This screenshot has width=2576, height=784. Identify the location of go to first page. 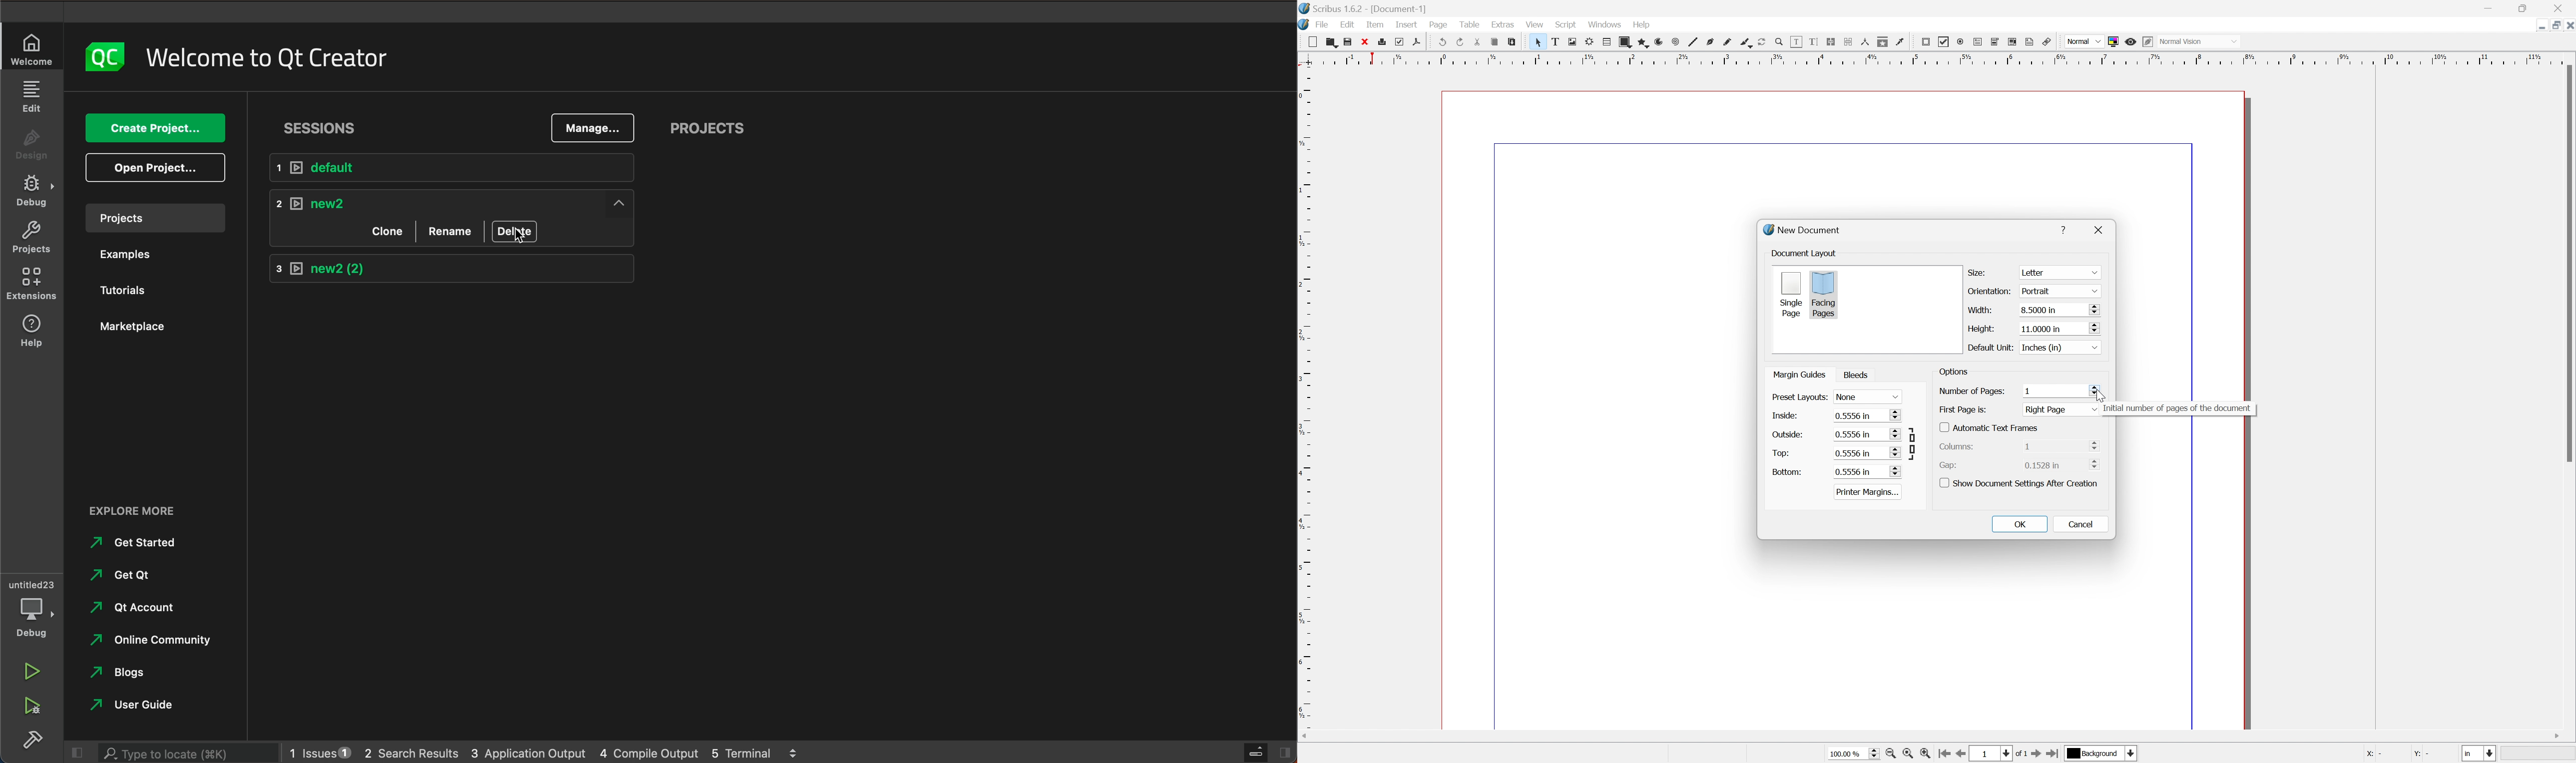
(1946, 755).